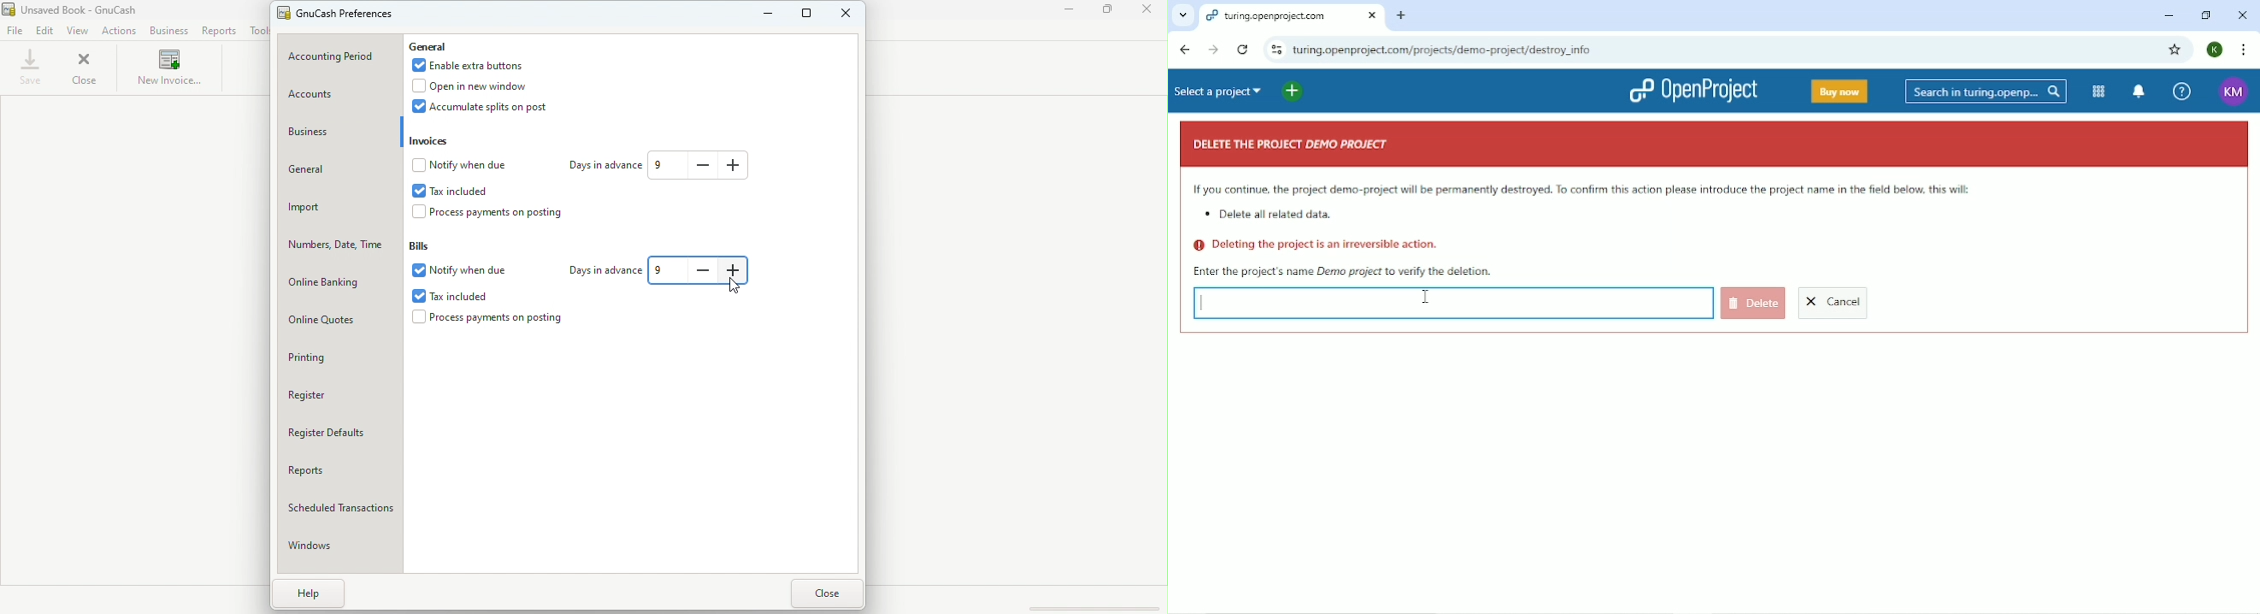  Describe the element at coordinates (340, 96) in the screenshot. I see `Accounts` at that location.